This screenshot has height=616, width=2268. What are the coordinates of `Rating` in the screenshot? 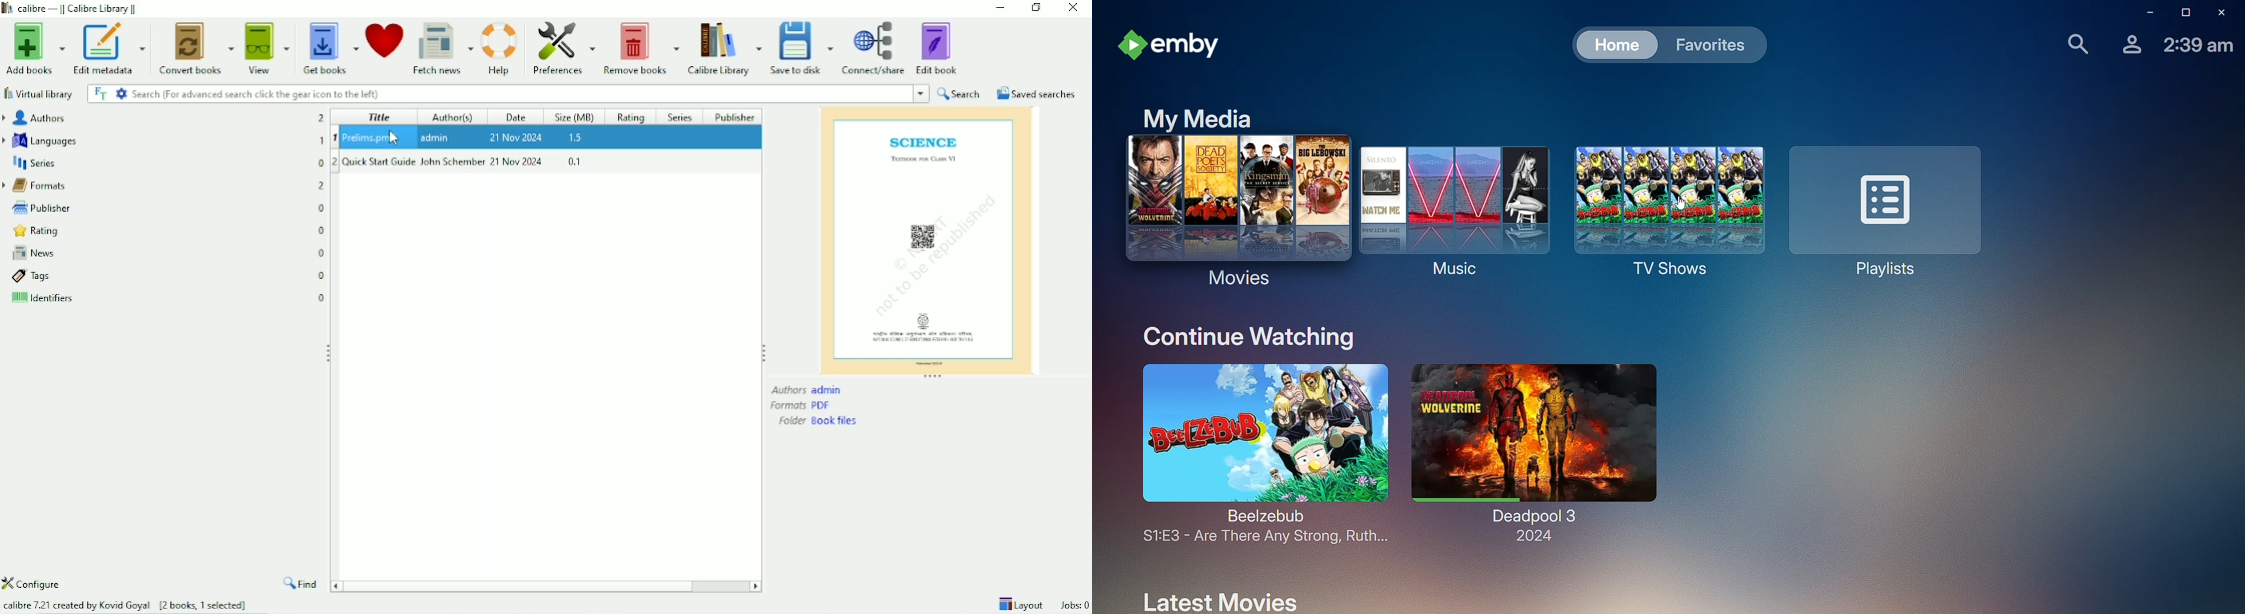 It's located at (634, 116).